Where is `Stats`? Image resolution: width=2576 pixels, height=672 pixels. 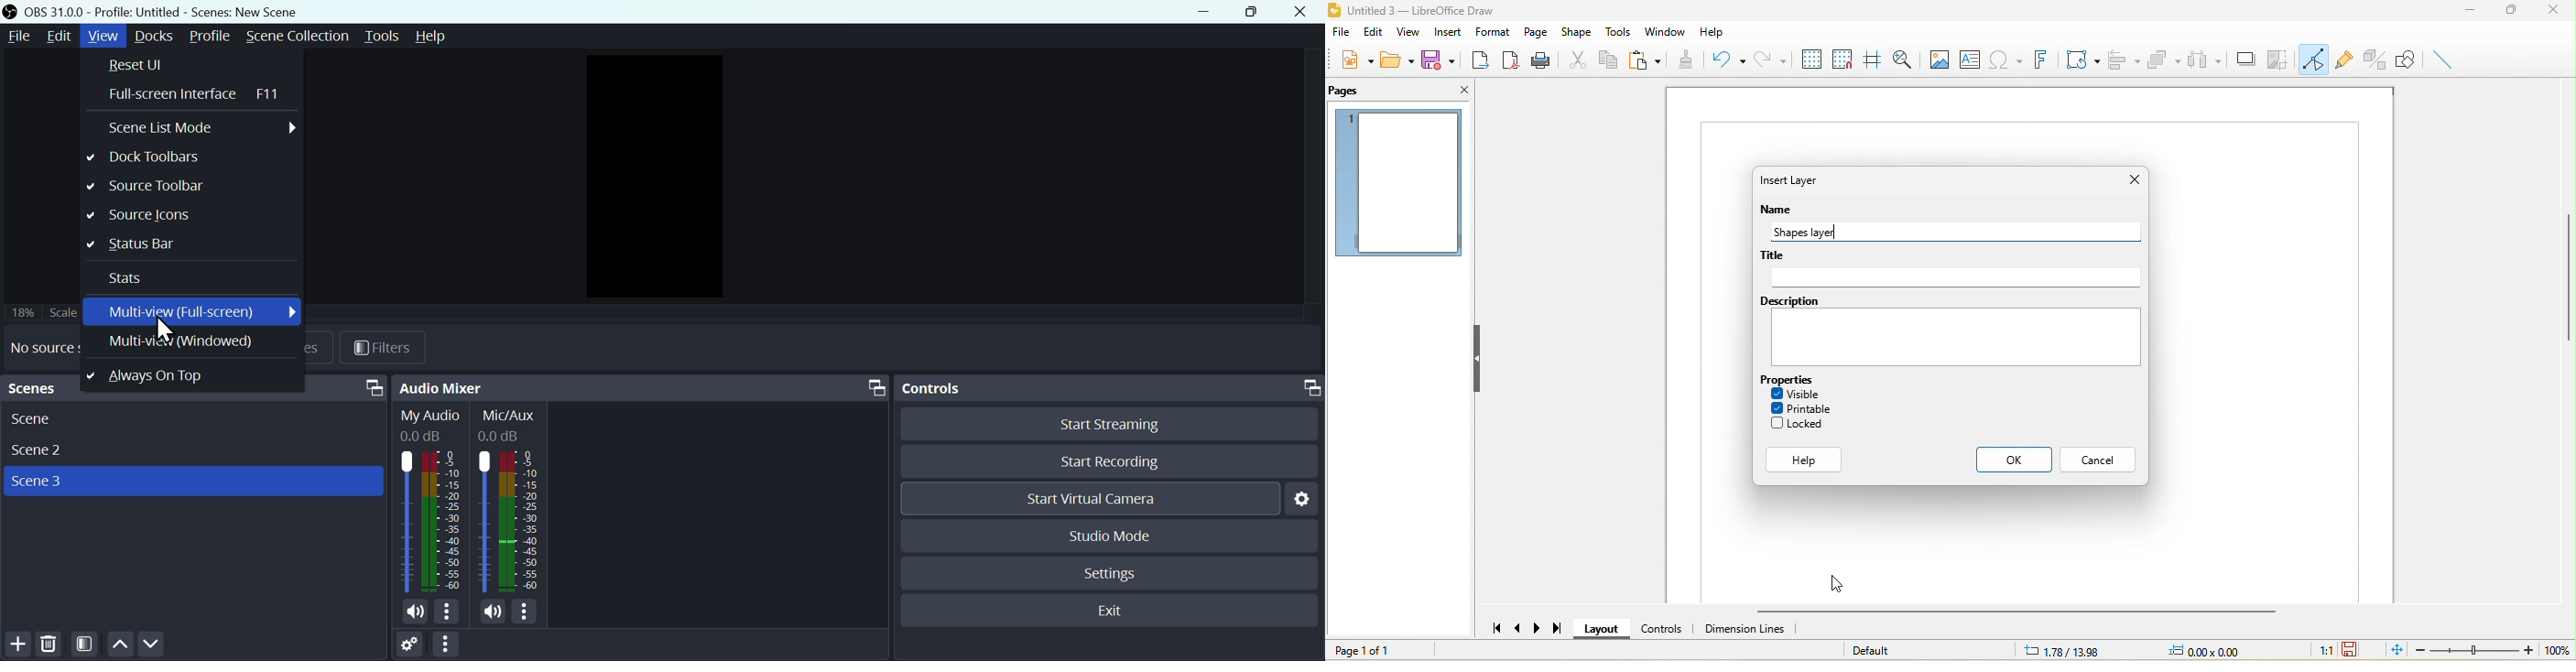
Stats is located at coordinates (189, 280).